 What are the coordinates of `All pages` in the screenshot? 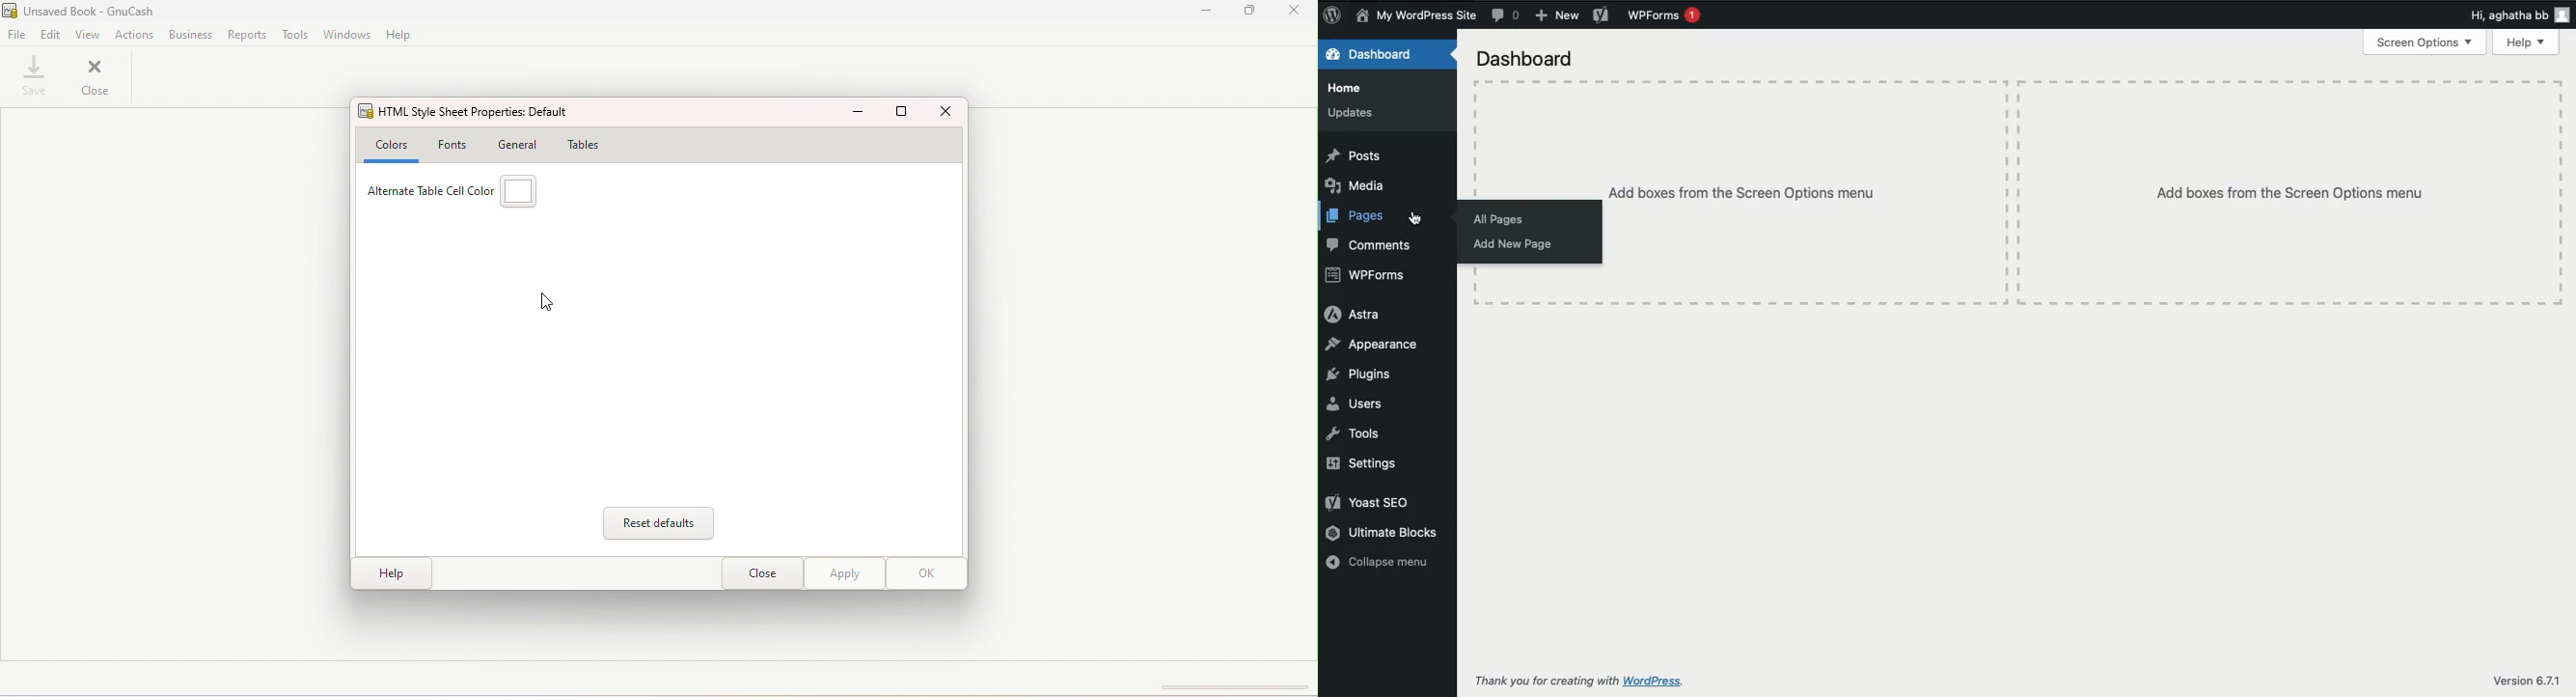 It's located at (1502, 220).